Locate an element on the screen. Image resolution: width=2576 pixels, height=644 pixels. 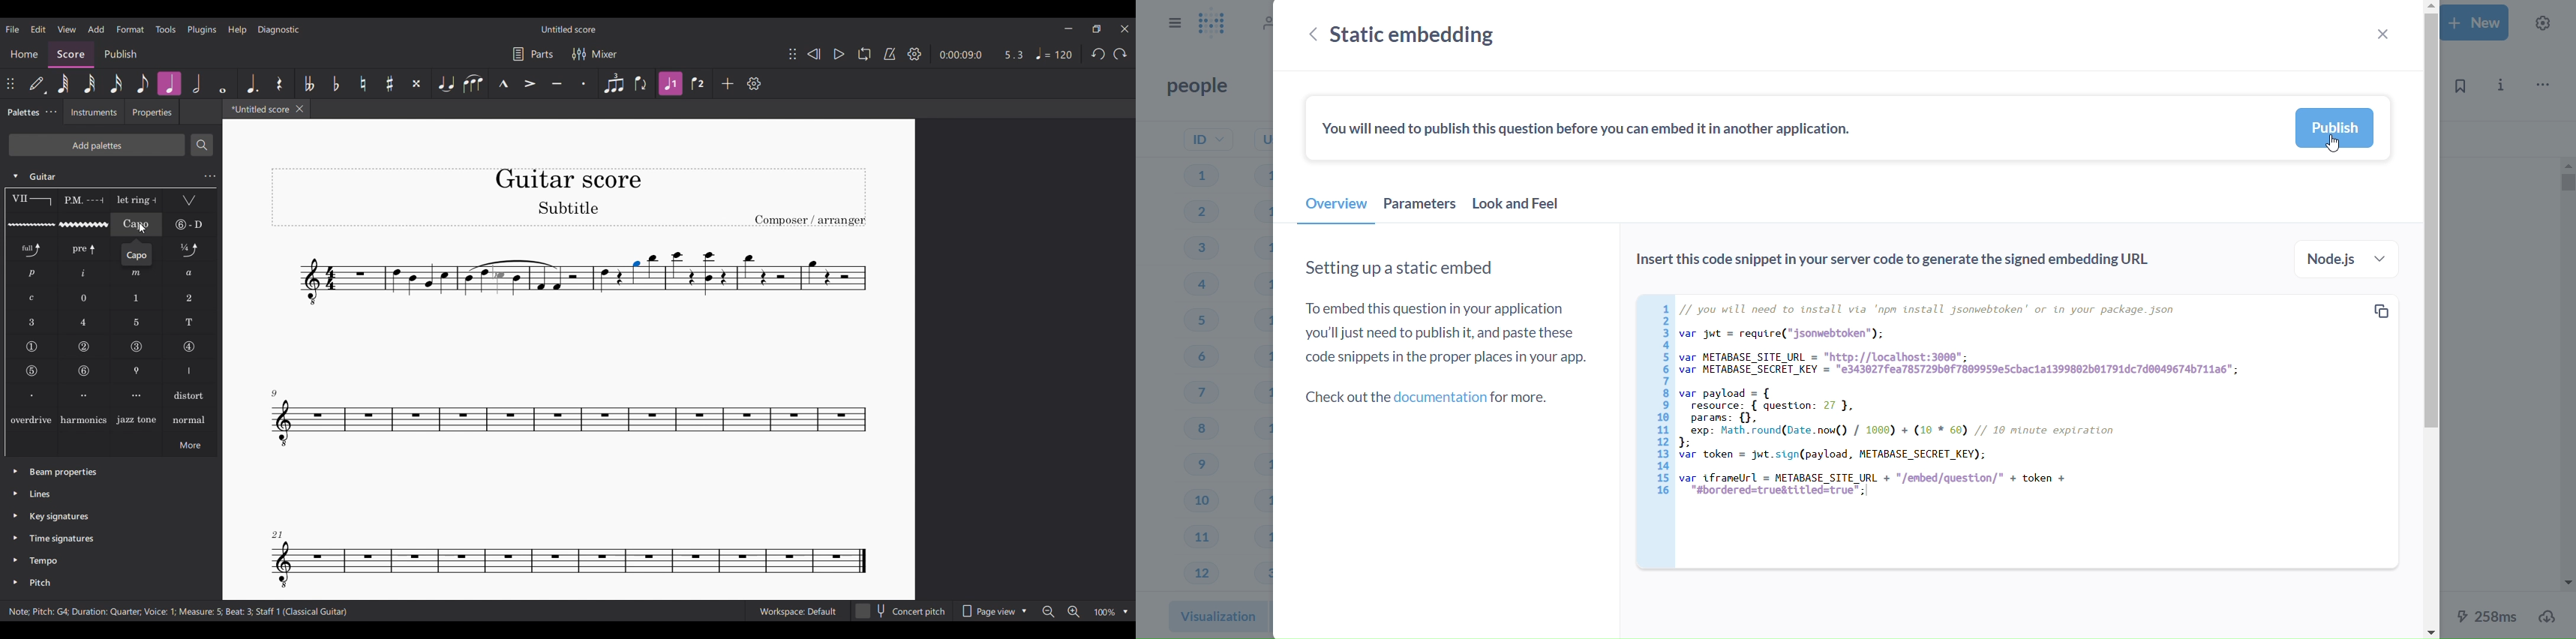
Description of current selection is located at coordinates (137, 254).